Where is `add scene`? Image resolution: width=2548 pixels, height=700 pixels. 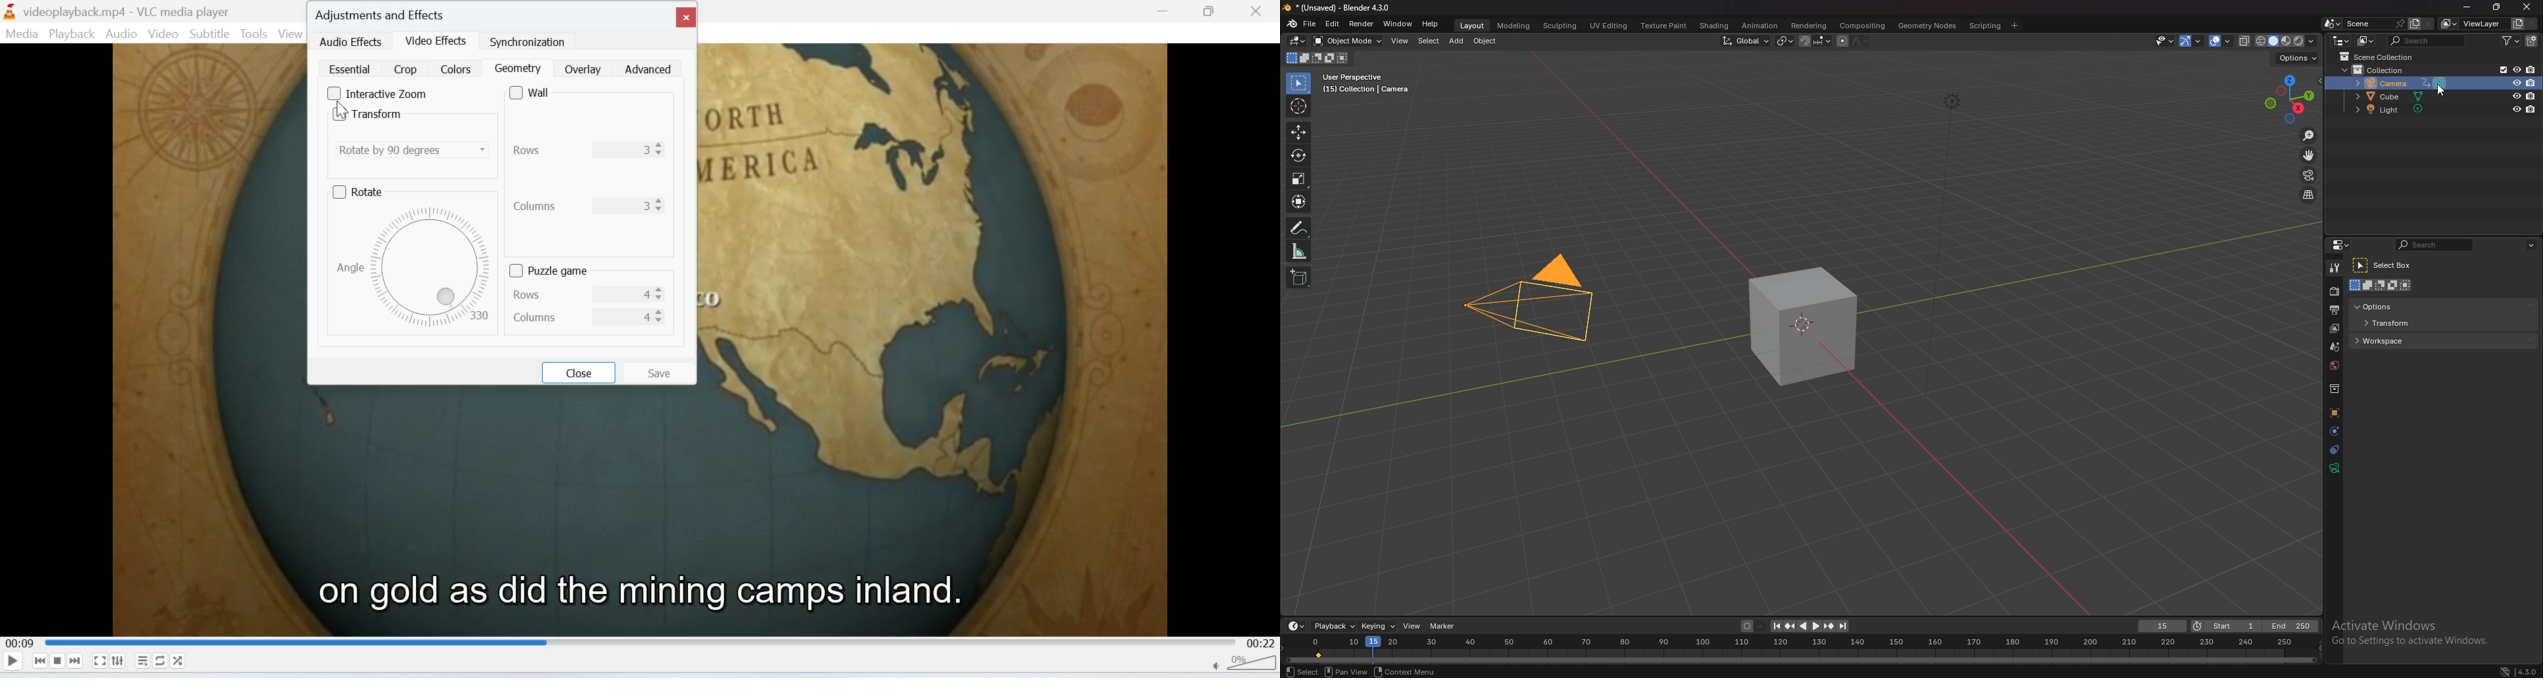
add scene is located at coordinates (2414, 24).